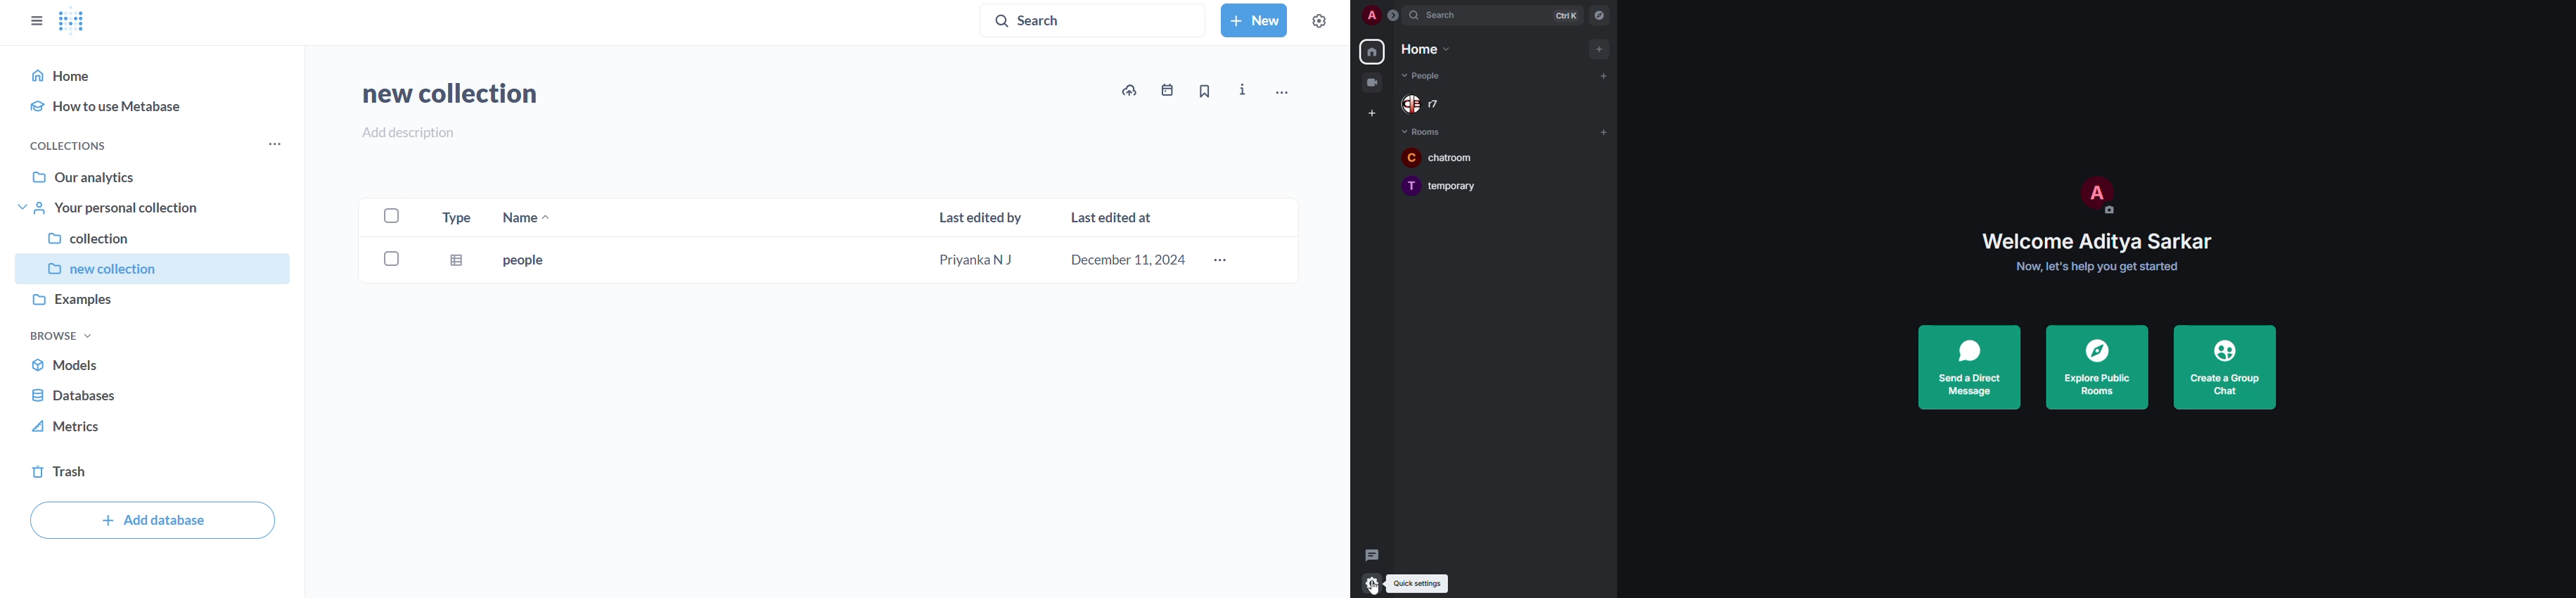 Image resolution: width=2576 pixels, height=616 pixels. What do you see at coordinates (1372, 15) in the screenshot?
I see `profile` at bounding box center [1372, 15].